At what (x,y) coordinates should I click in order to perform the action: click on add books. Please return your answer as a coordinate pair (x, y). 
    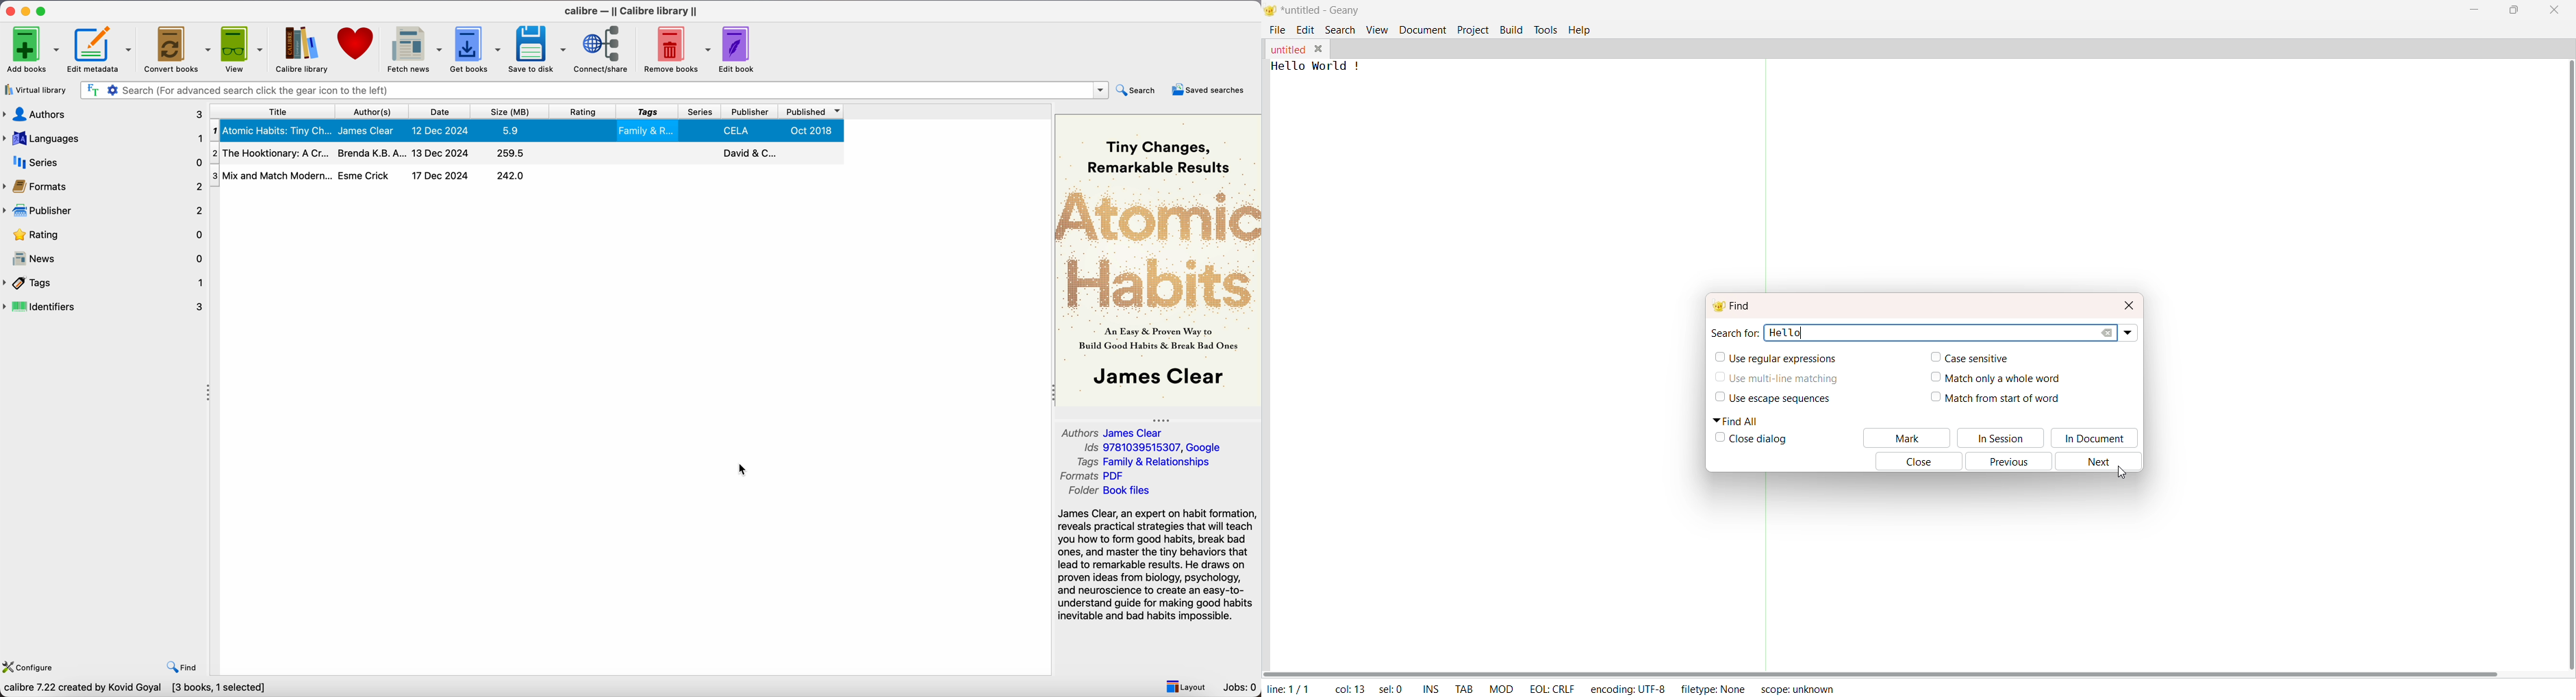
    Looking at the image, I should click on (32, 49).